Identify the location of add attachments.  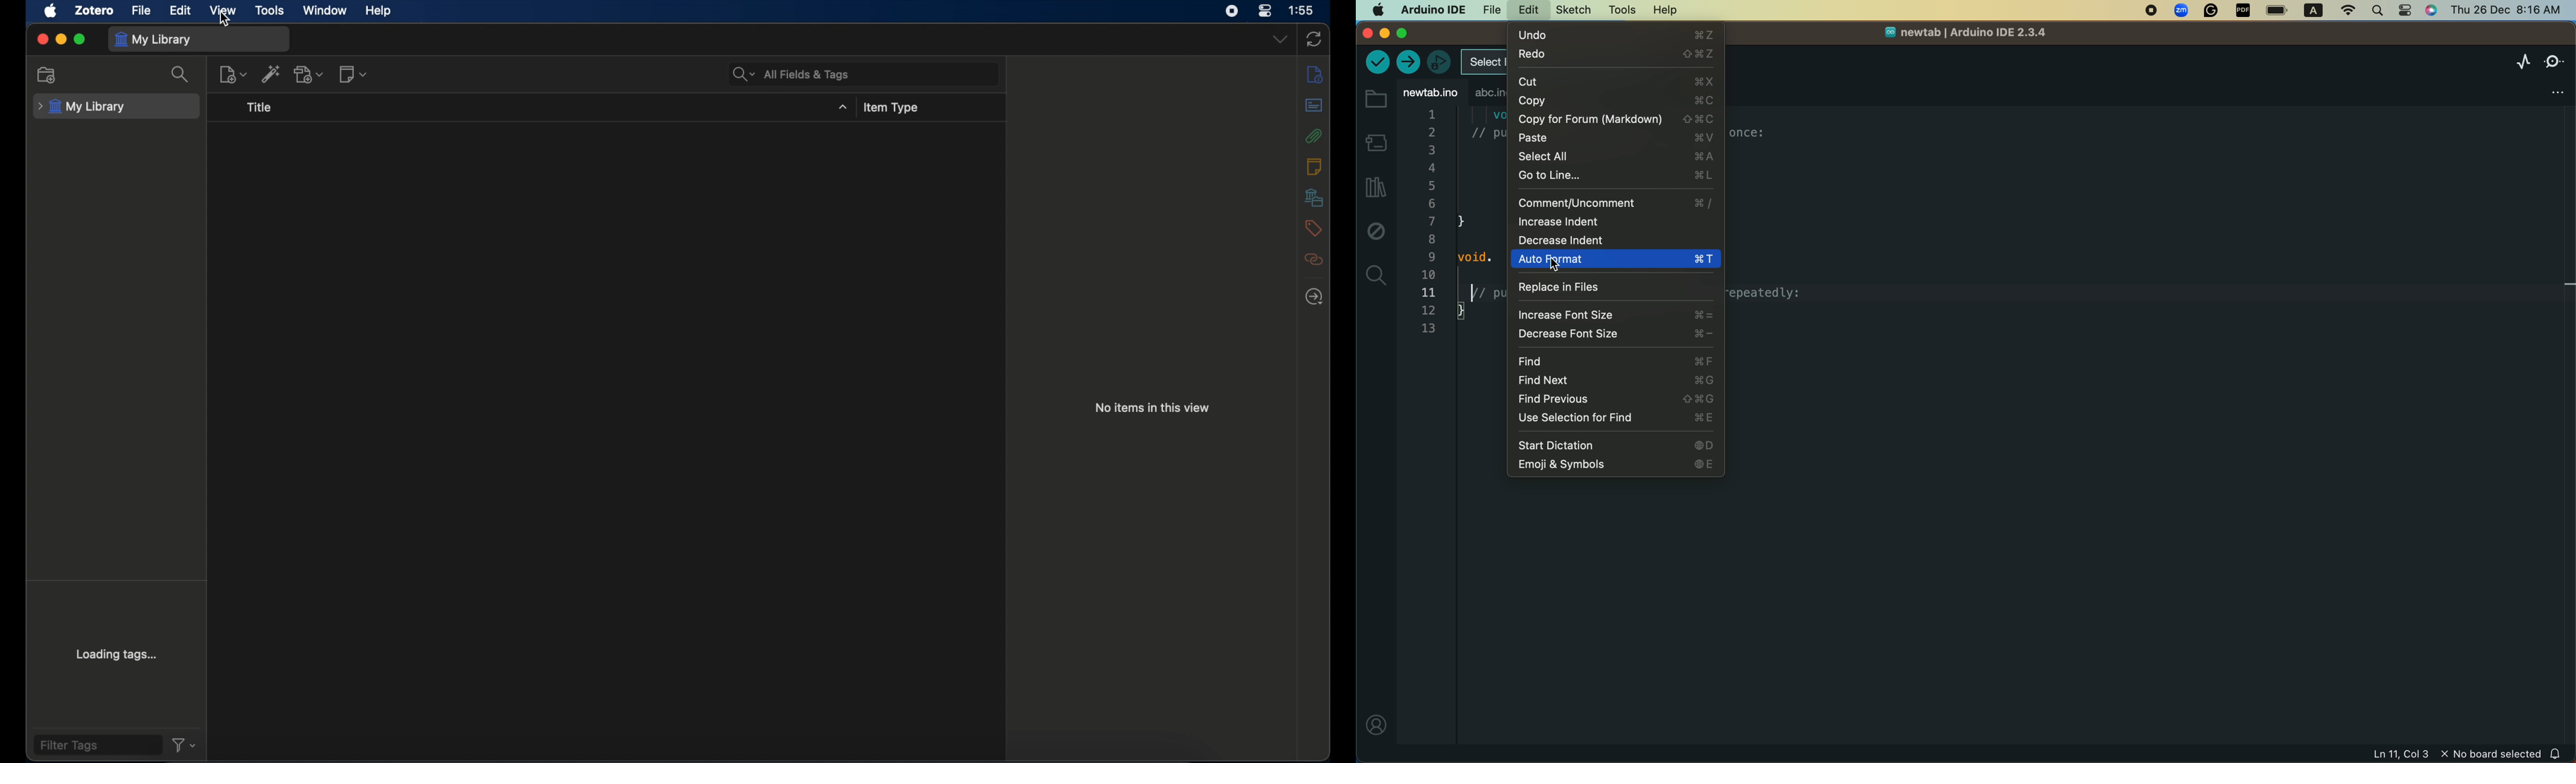
(309, 73).